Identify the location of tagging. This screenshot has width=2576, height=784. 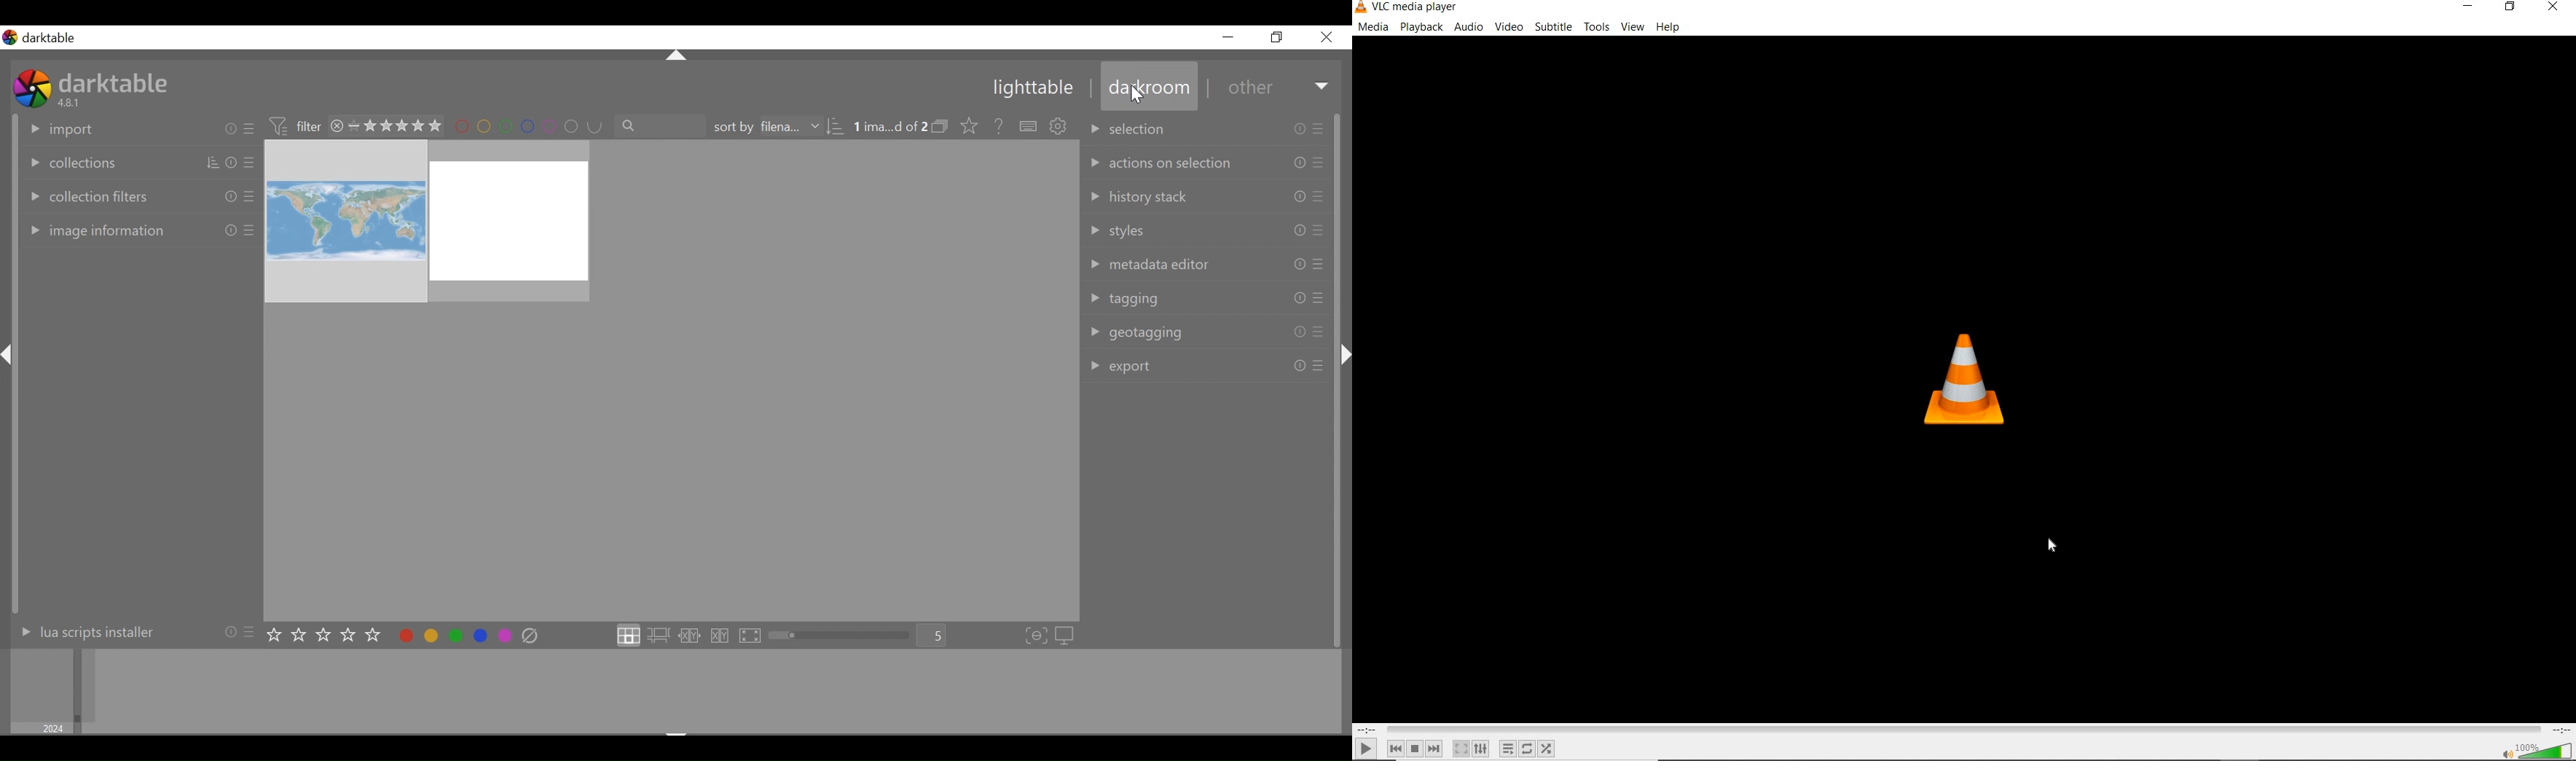
(1203, 297).